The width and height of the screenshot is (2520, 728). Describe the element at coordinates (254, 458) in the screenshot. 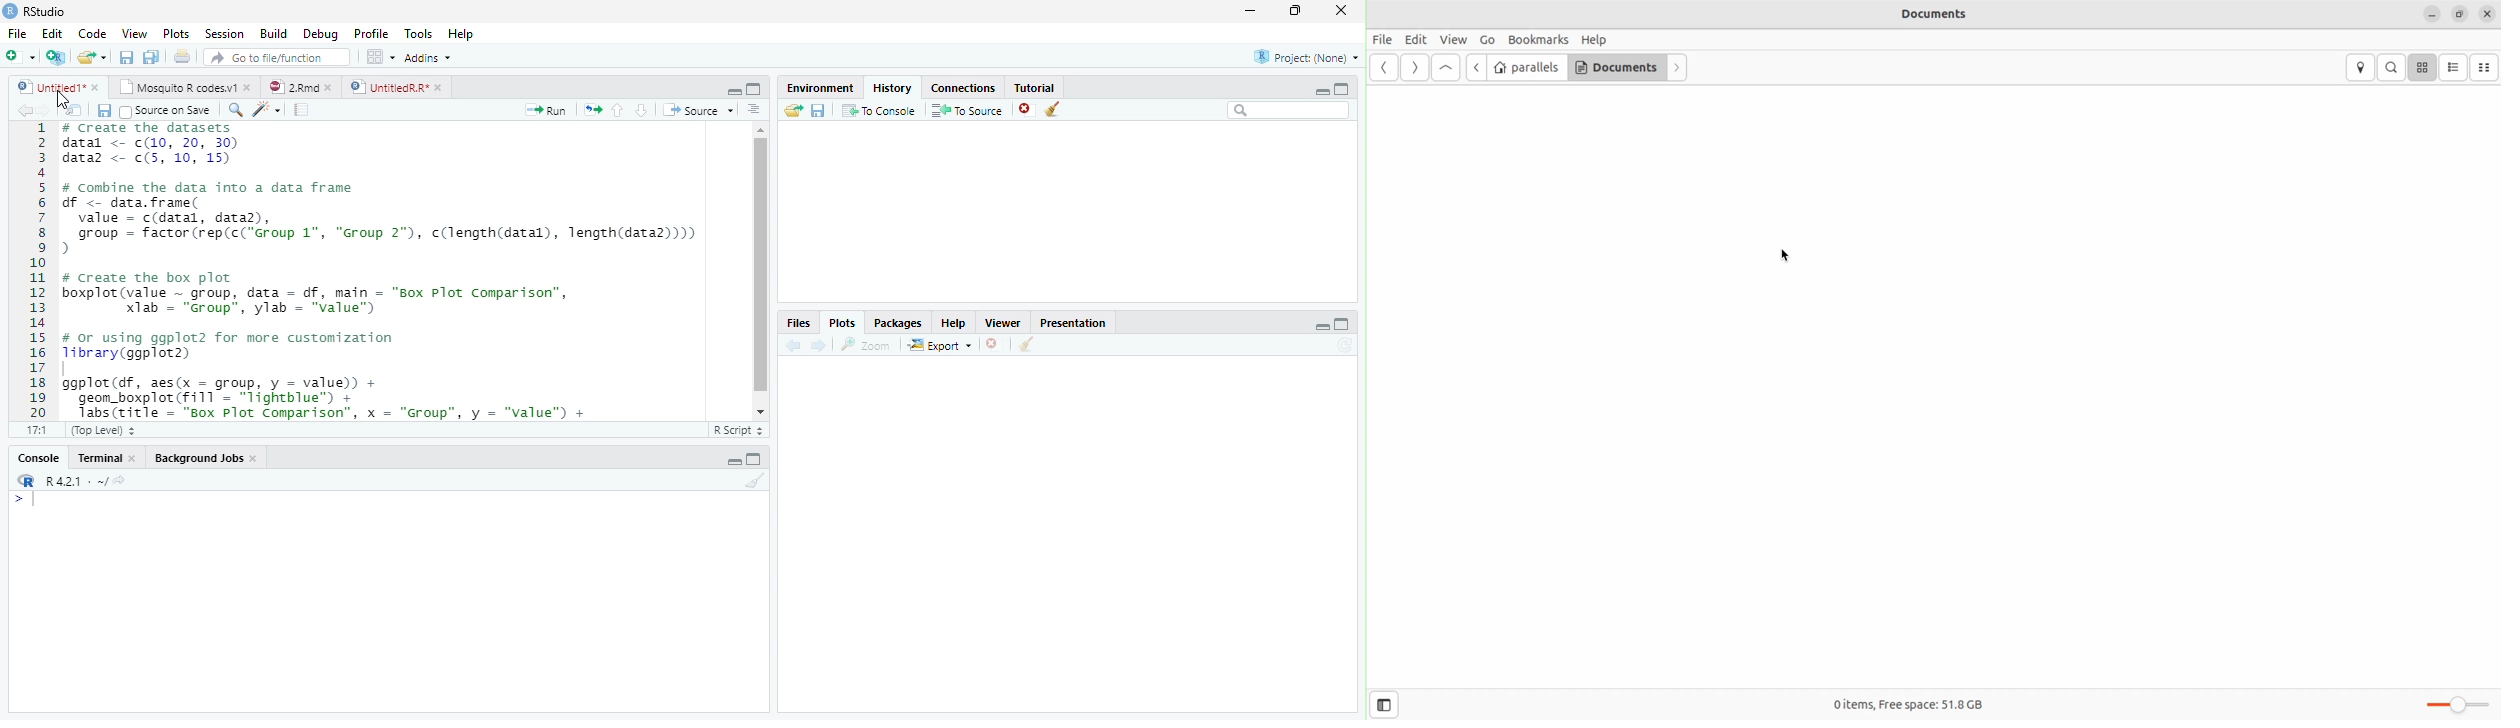

I see `close` at that location.